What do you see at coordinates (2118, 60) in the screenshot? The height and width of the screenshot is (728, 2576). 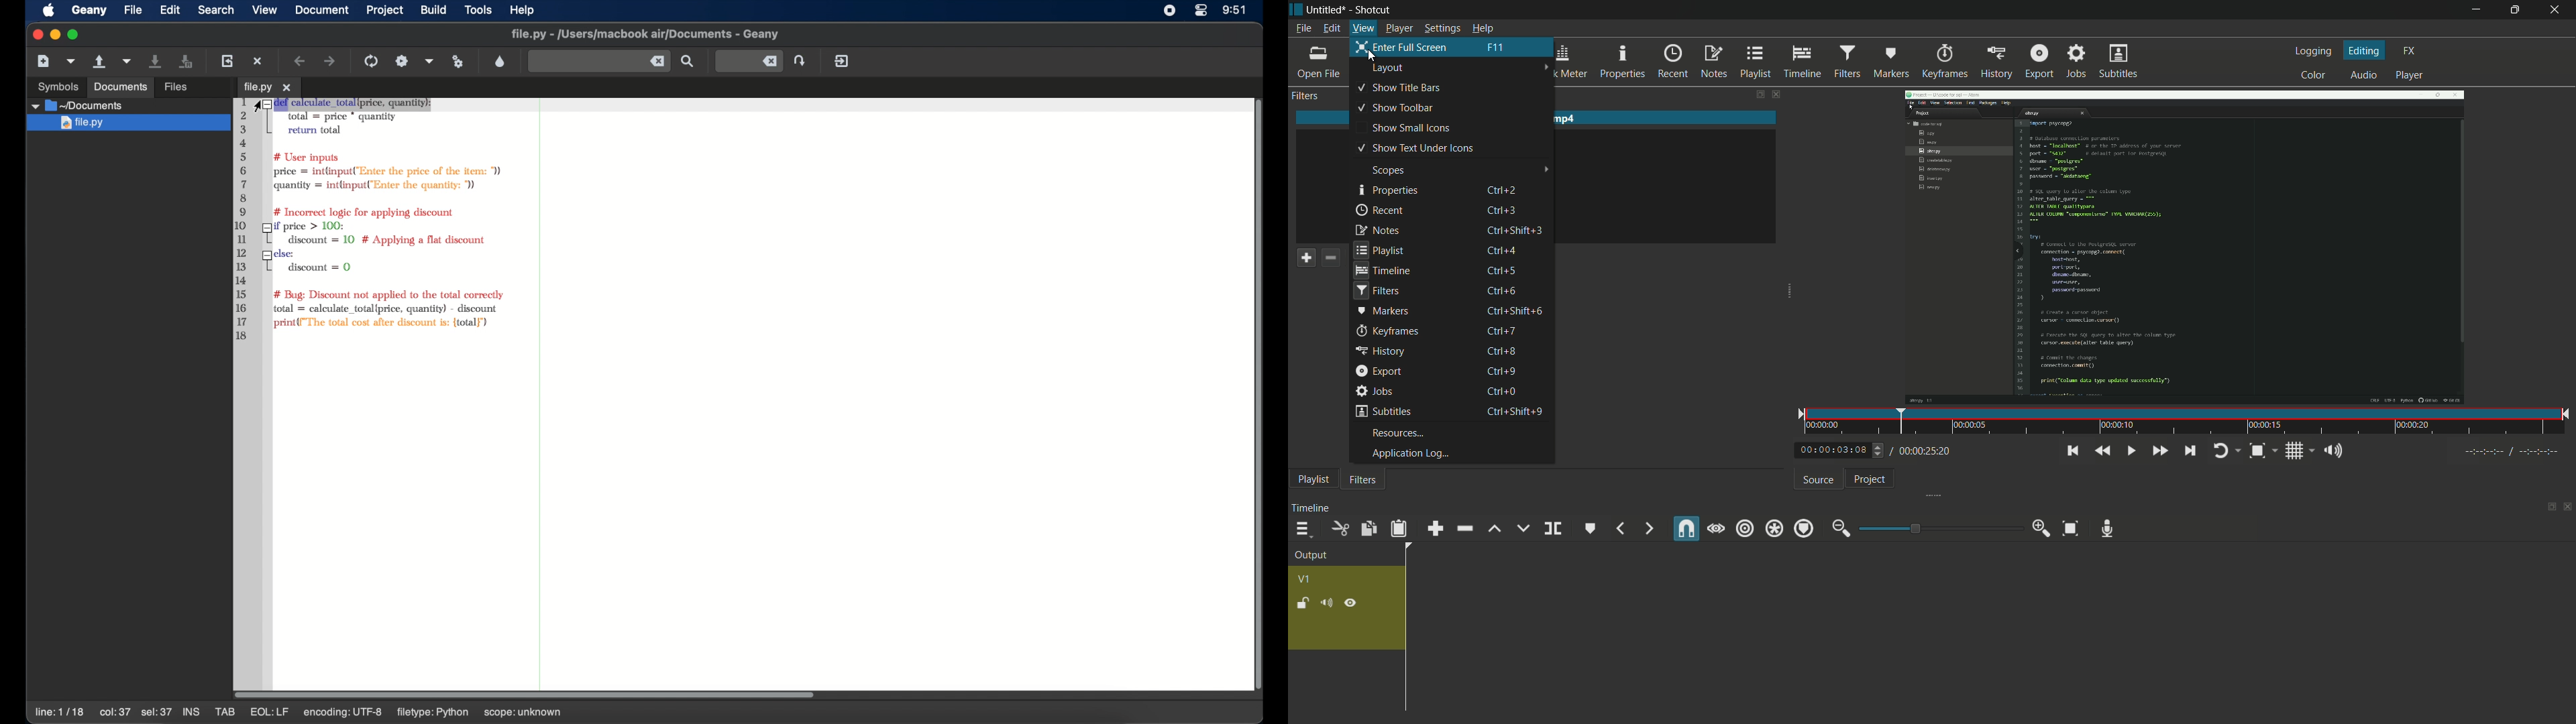 I see `subtitles` at bounding box center [2118, 60].